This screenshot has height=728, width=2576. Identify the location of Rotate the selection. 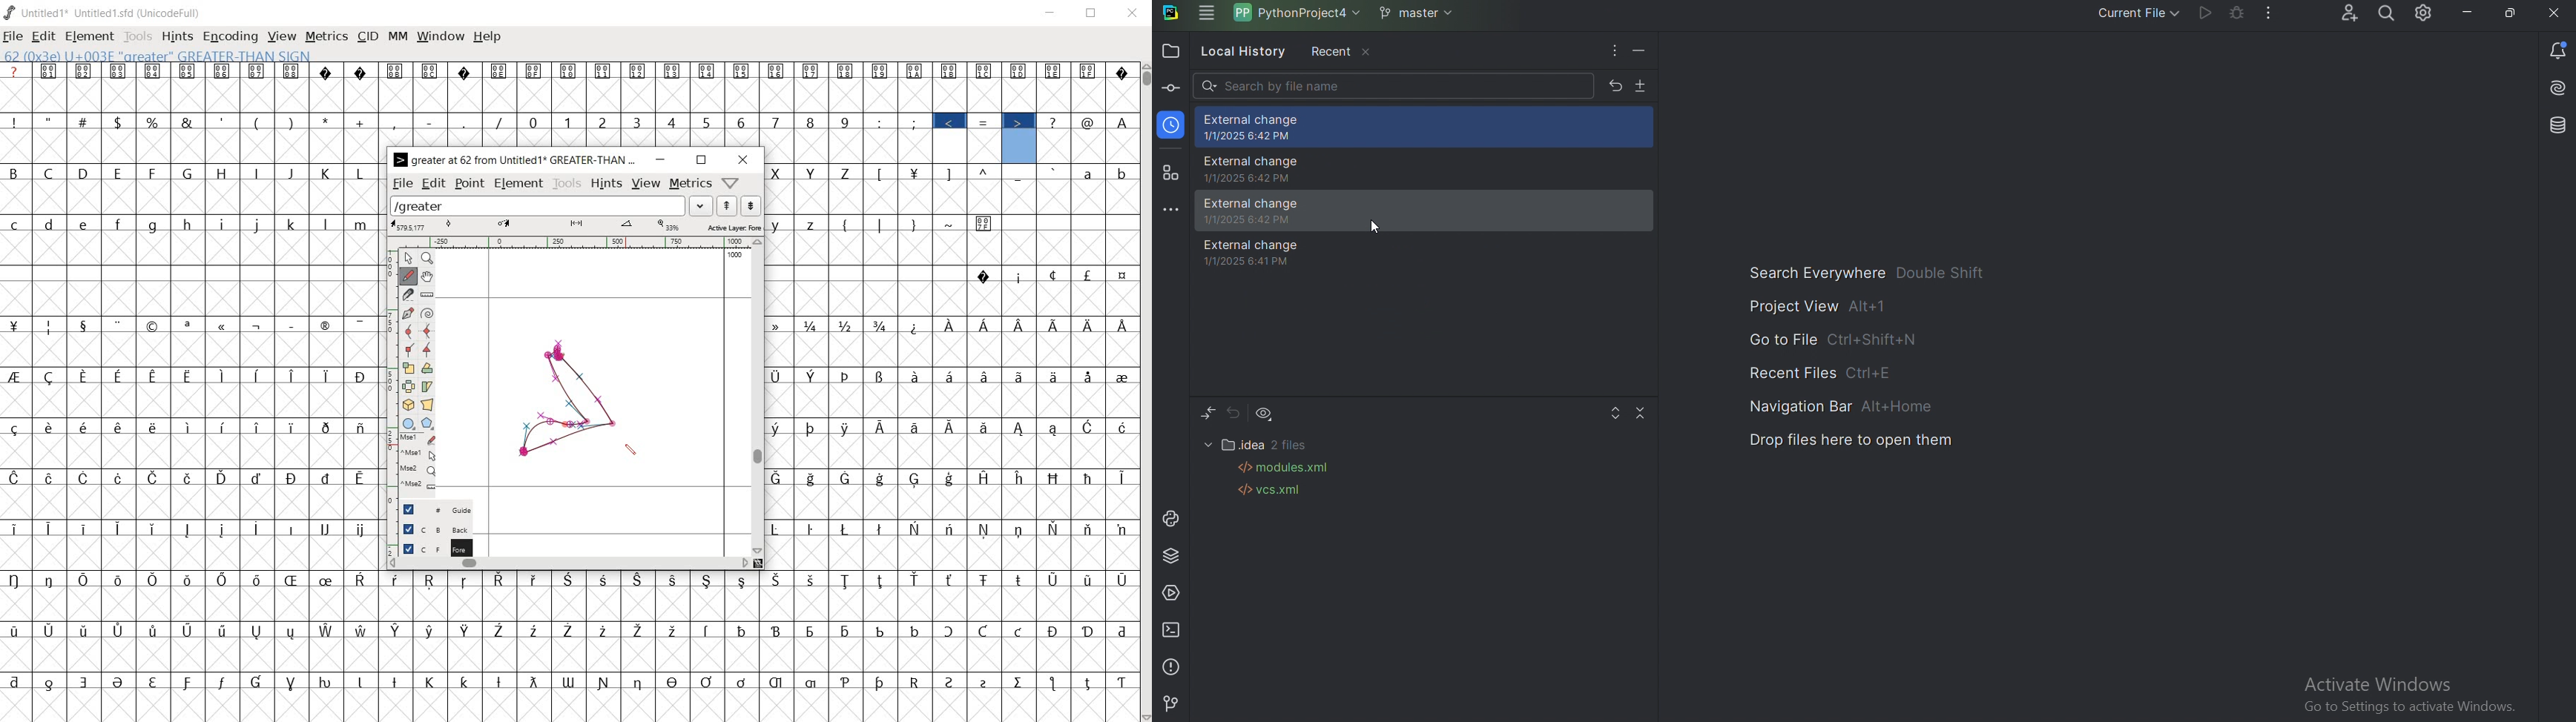
(428, 368).